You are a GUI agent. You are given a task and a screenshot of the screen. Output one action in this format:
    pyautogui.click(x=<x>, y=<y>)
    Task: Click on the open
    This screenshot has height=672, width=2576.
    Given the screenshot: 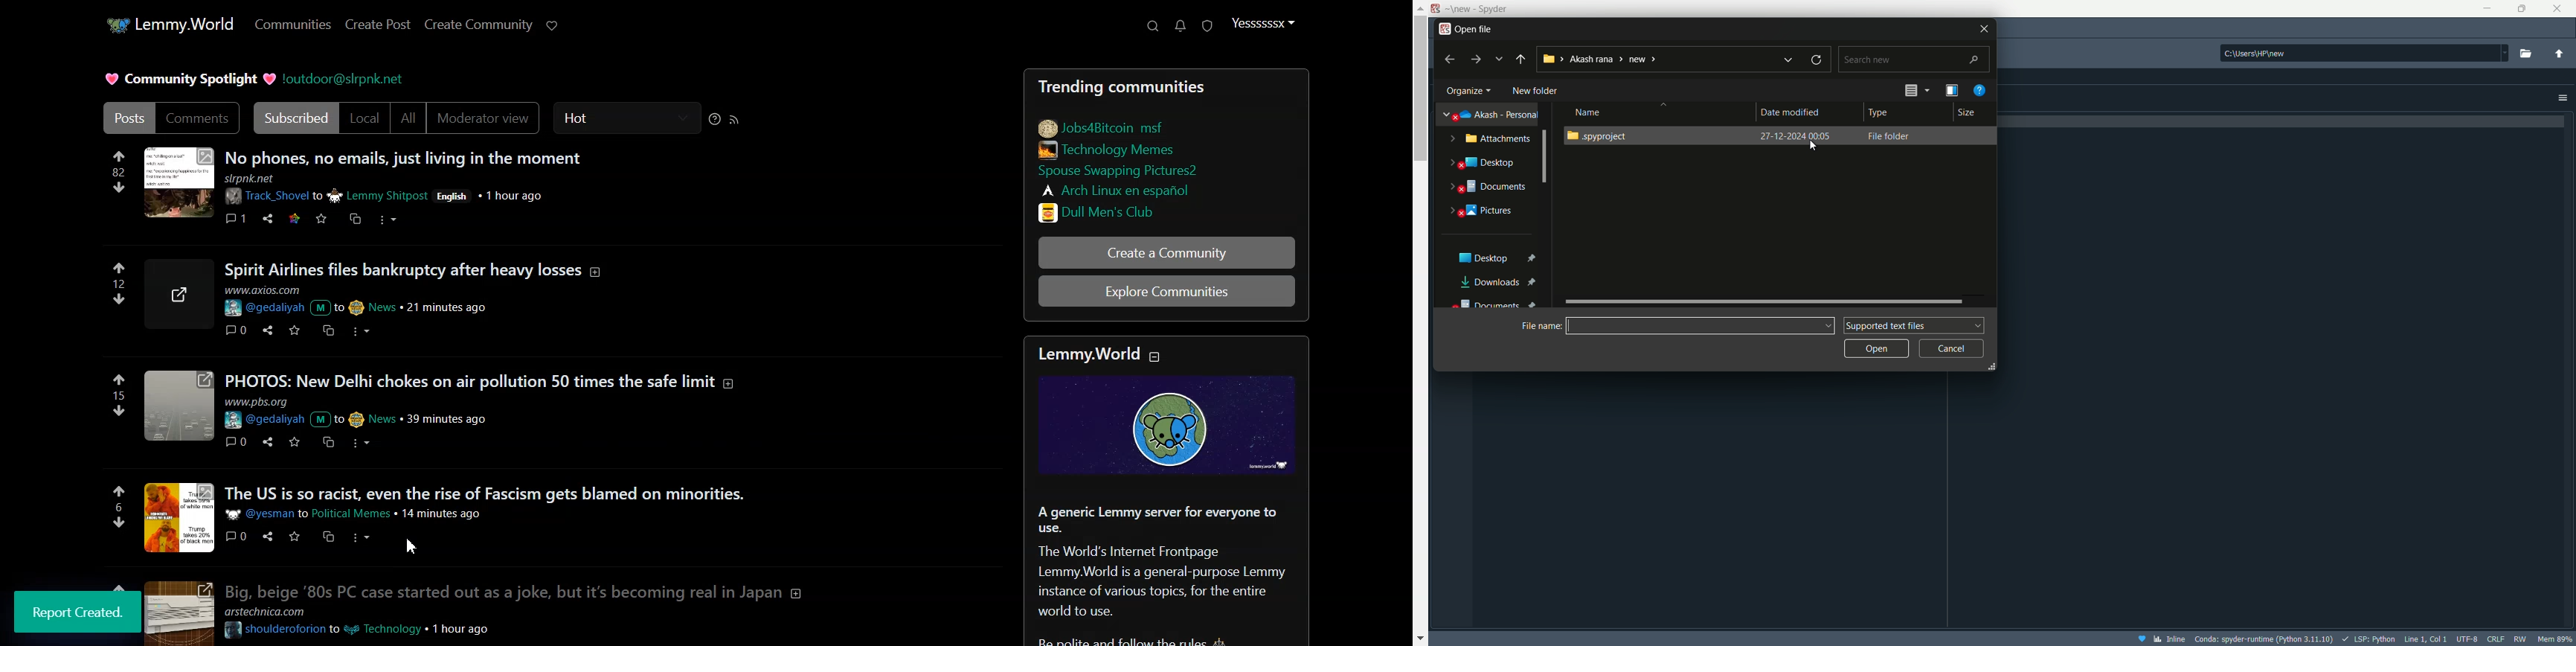 What is the action you would take?
    pyautogui.click(x=1877, y=348)
    